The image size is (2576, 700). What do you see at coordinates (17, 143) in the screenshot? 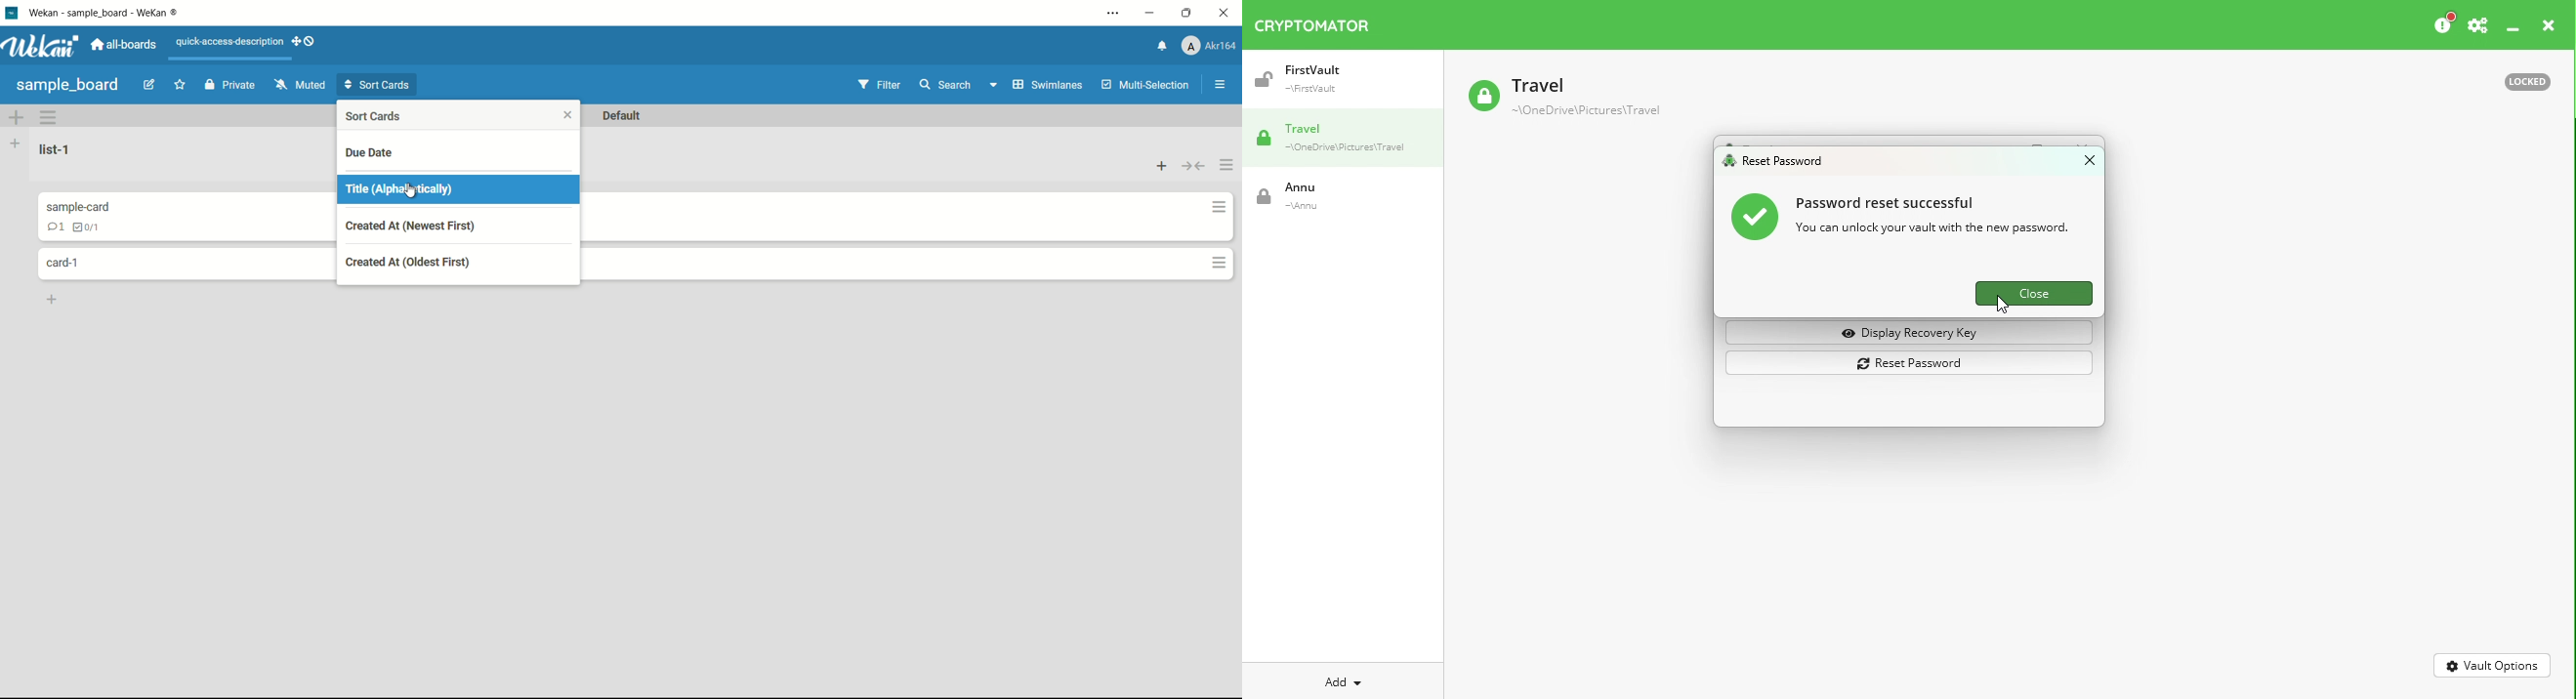
I see `add list` at bounding box center [17, 143].